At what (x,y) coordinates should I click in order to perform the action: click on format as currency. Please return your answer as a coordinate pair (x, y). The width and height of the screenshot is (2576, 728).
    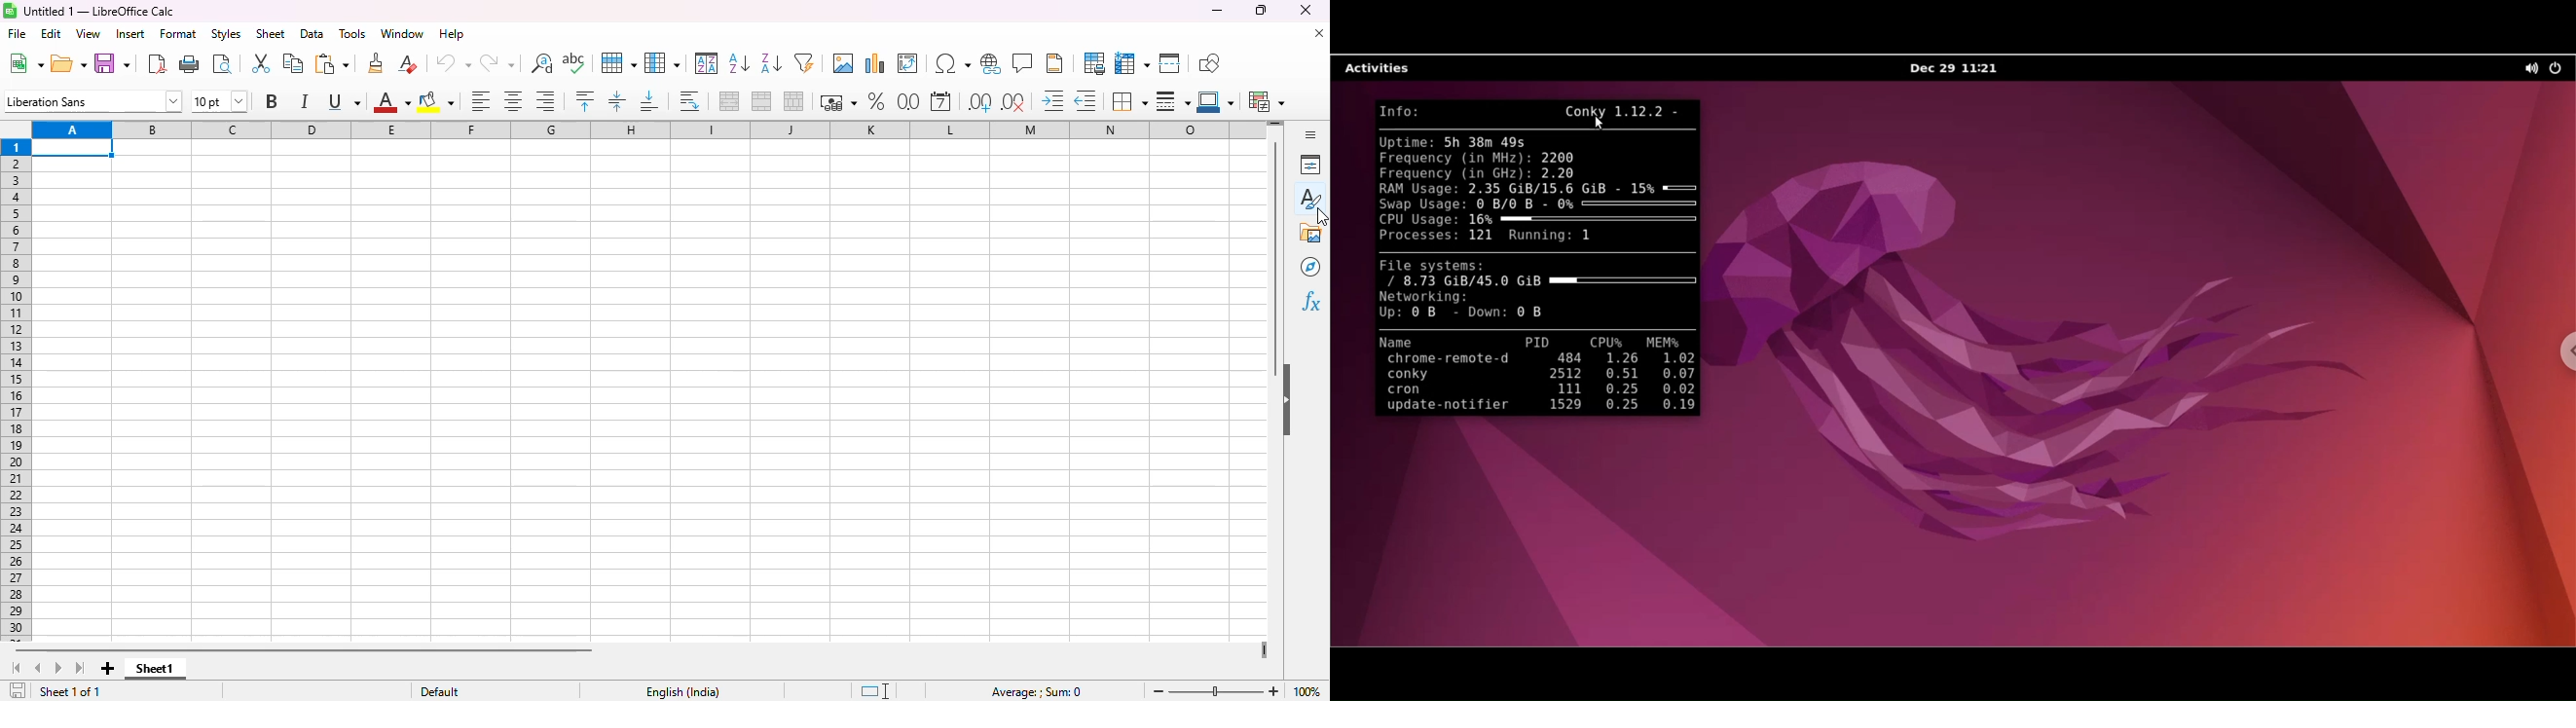
    Looking at the image, I should click on (837, 101).